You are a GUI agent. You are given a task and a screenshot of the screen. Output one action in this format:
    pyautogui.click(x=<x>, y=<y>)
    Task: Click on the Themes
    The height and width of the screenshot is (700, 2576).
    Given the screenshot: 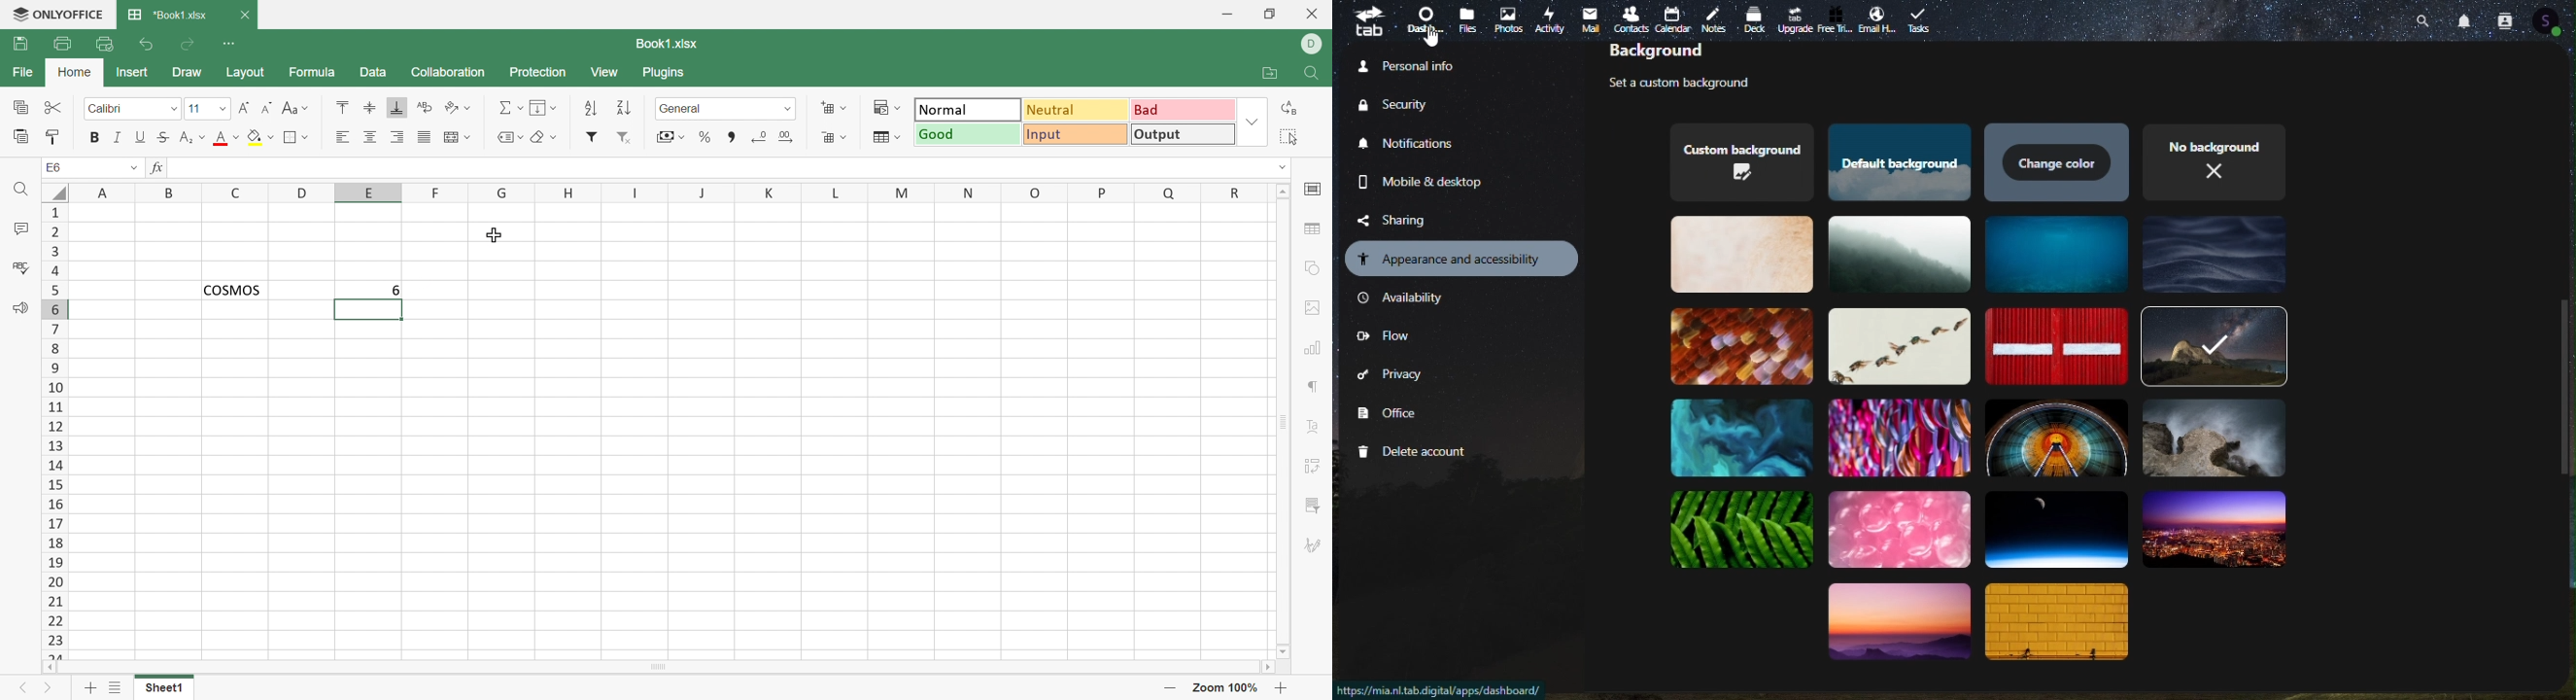 What is the action you would take?
    pyautogui.click(x=1896, y=630)
    